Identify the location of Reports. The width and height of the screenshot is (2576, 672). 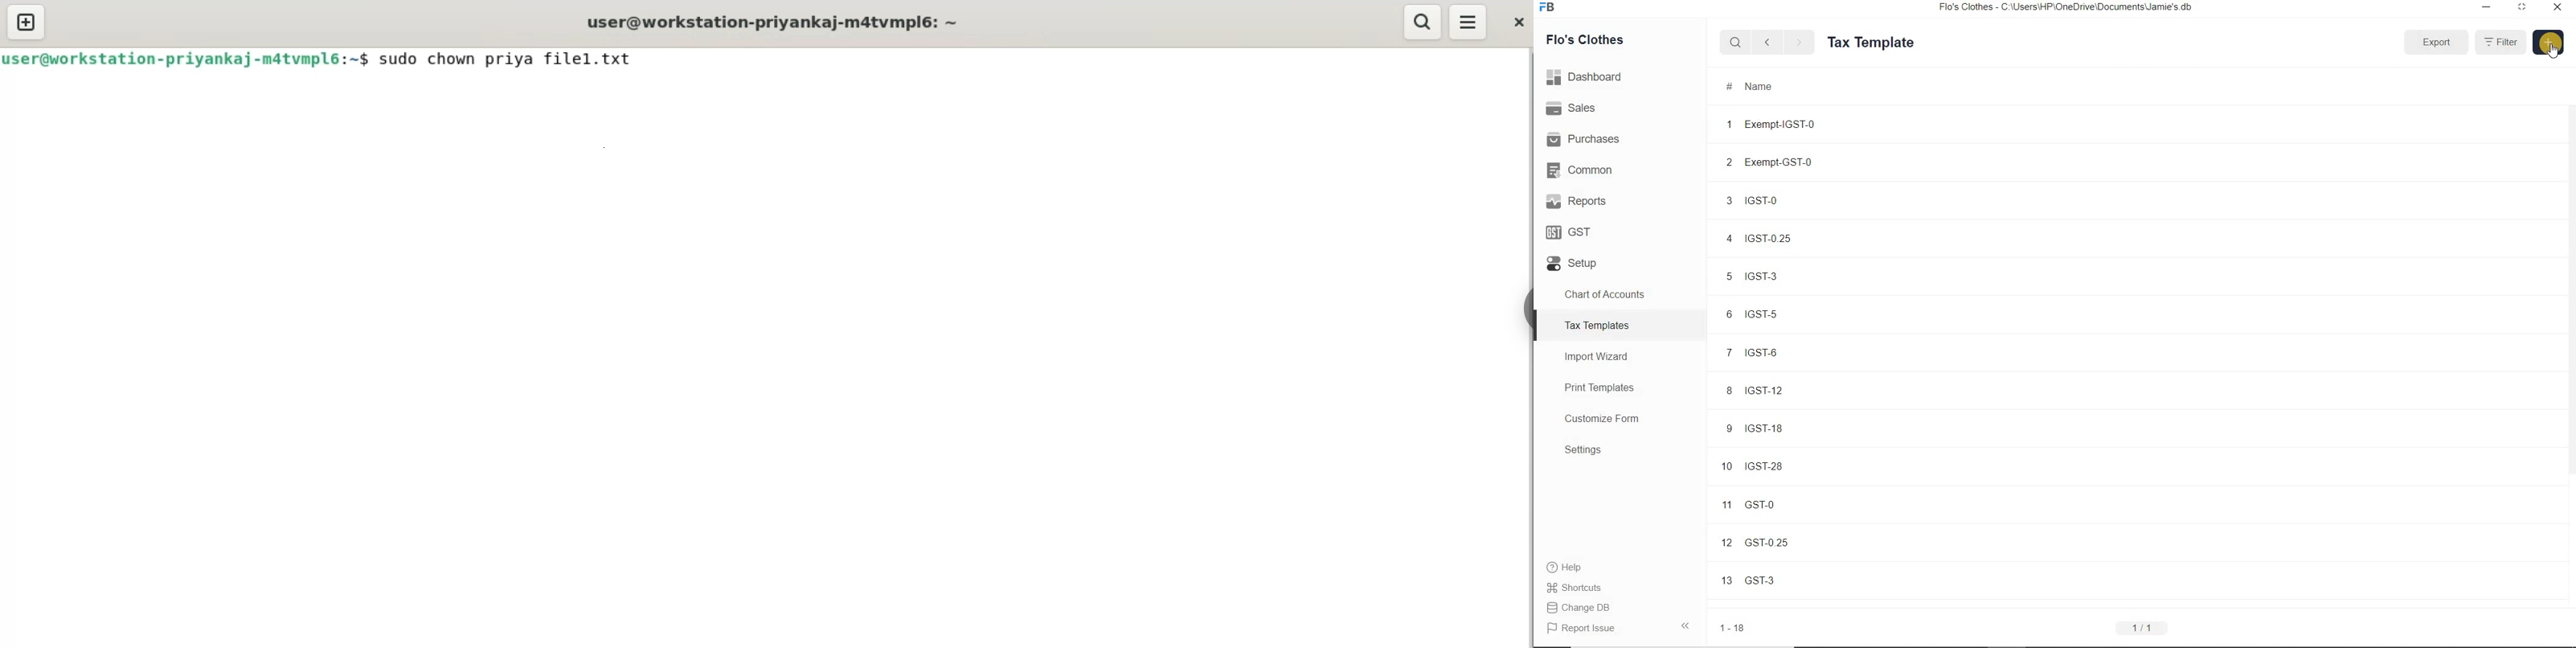
(1620, 200).